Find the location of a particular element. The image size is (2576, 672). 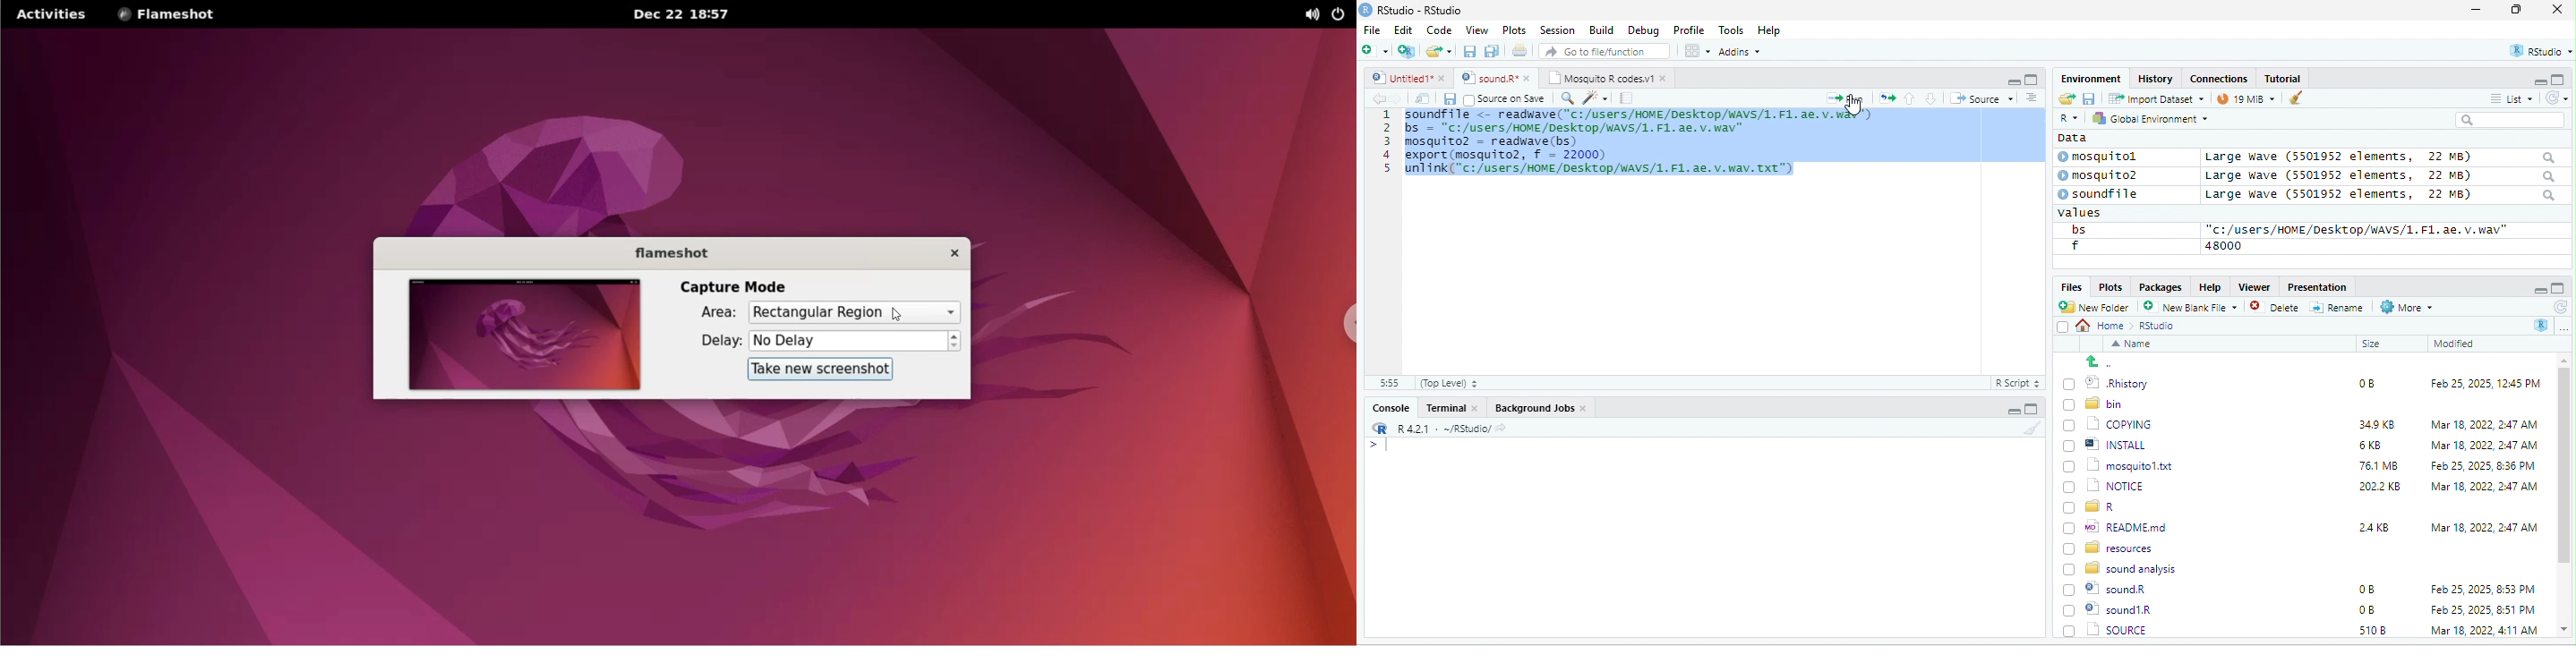

rstudio is located at coordinates (2537, 52).